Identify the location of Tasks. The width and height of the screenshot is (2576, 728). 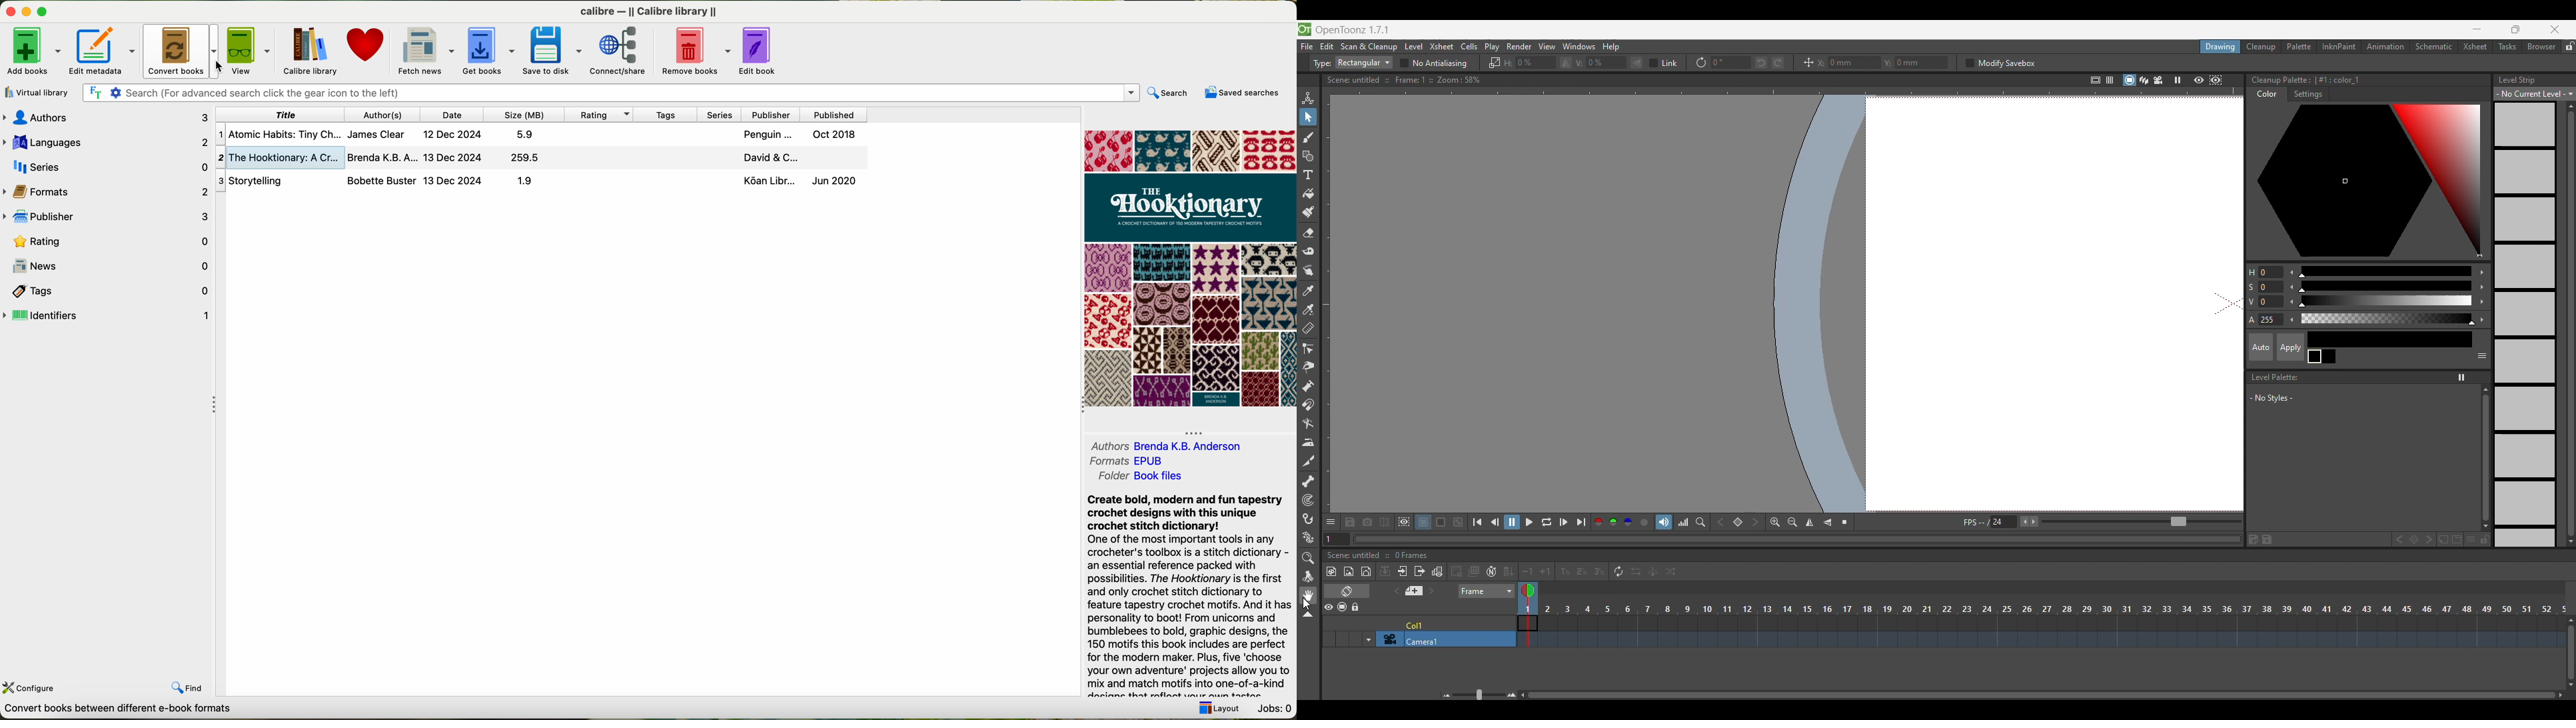
(2507, 47).